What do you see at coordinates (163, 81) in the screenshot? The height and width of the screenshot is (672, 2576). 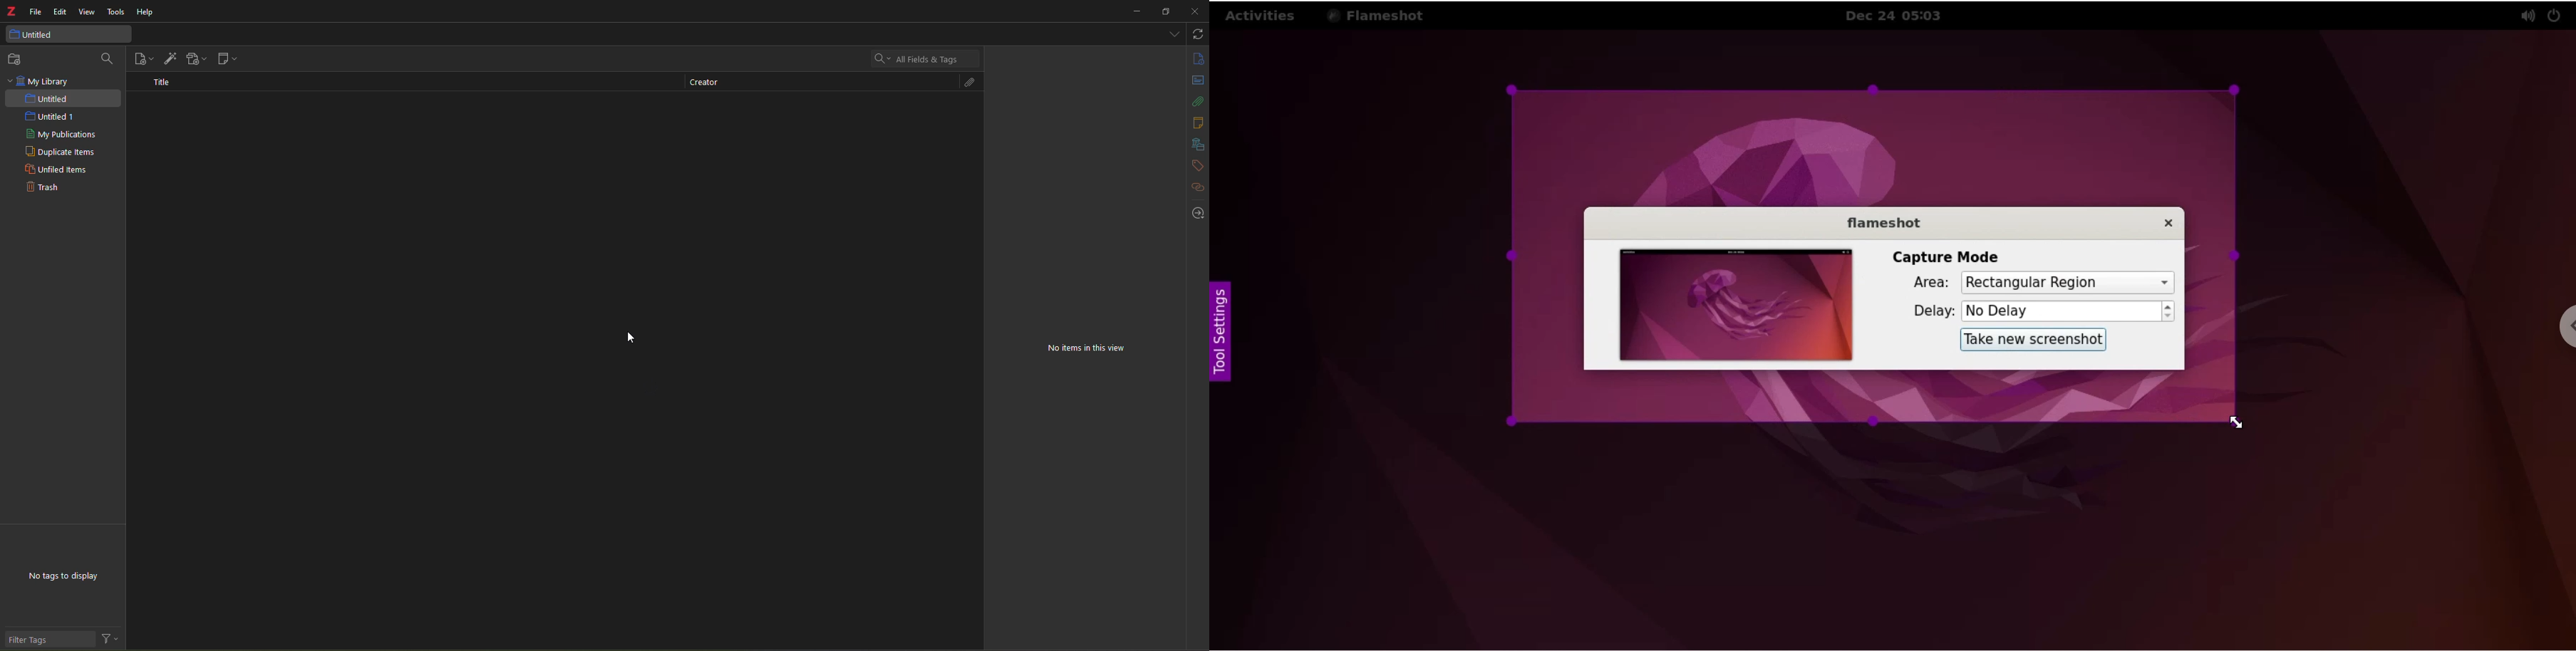 I see `title` at bounding box center [163, 81].